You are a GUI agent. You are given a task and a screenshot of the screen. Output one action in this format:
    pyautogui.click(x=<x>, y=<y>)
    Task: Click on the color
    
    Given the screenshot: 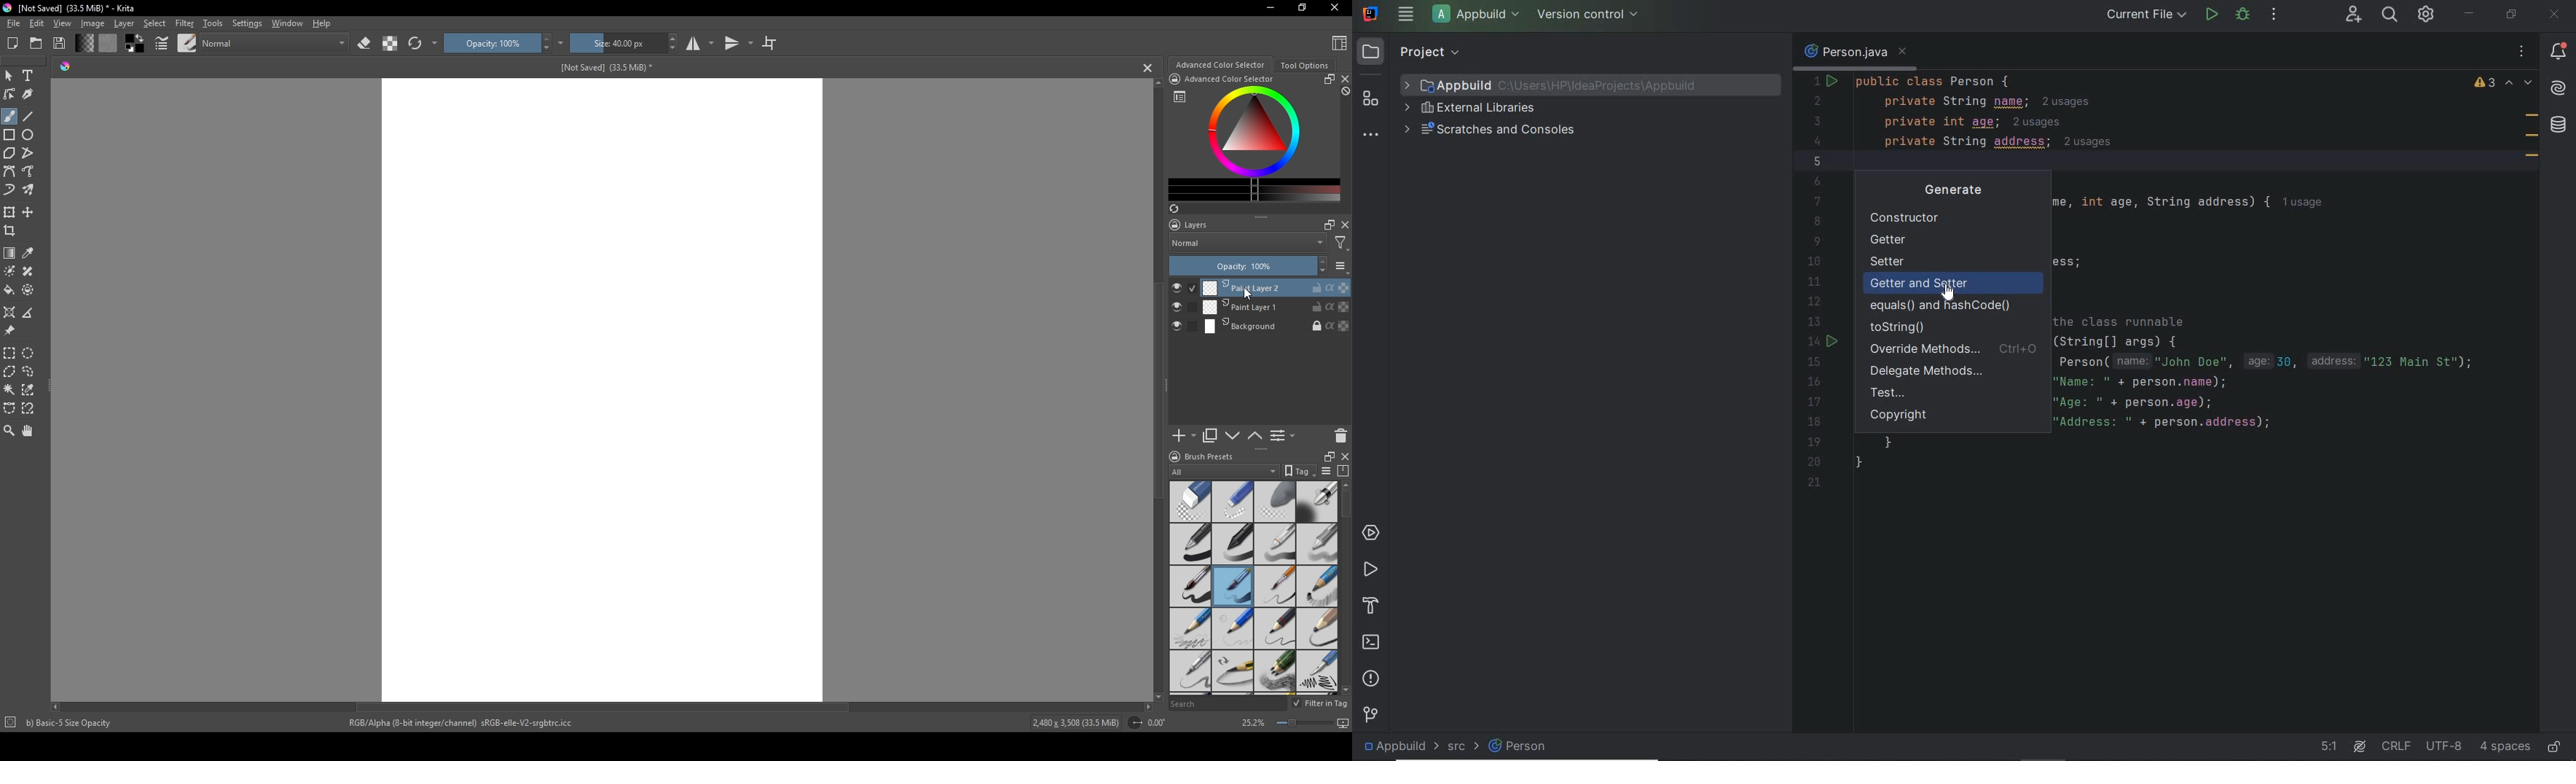 What is the action you would take?
    pyautogui.click(x=133, y=44)
    